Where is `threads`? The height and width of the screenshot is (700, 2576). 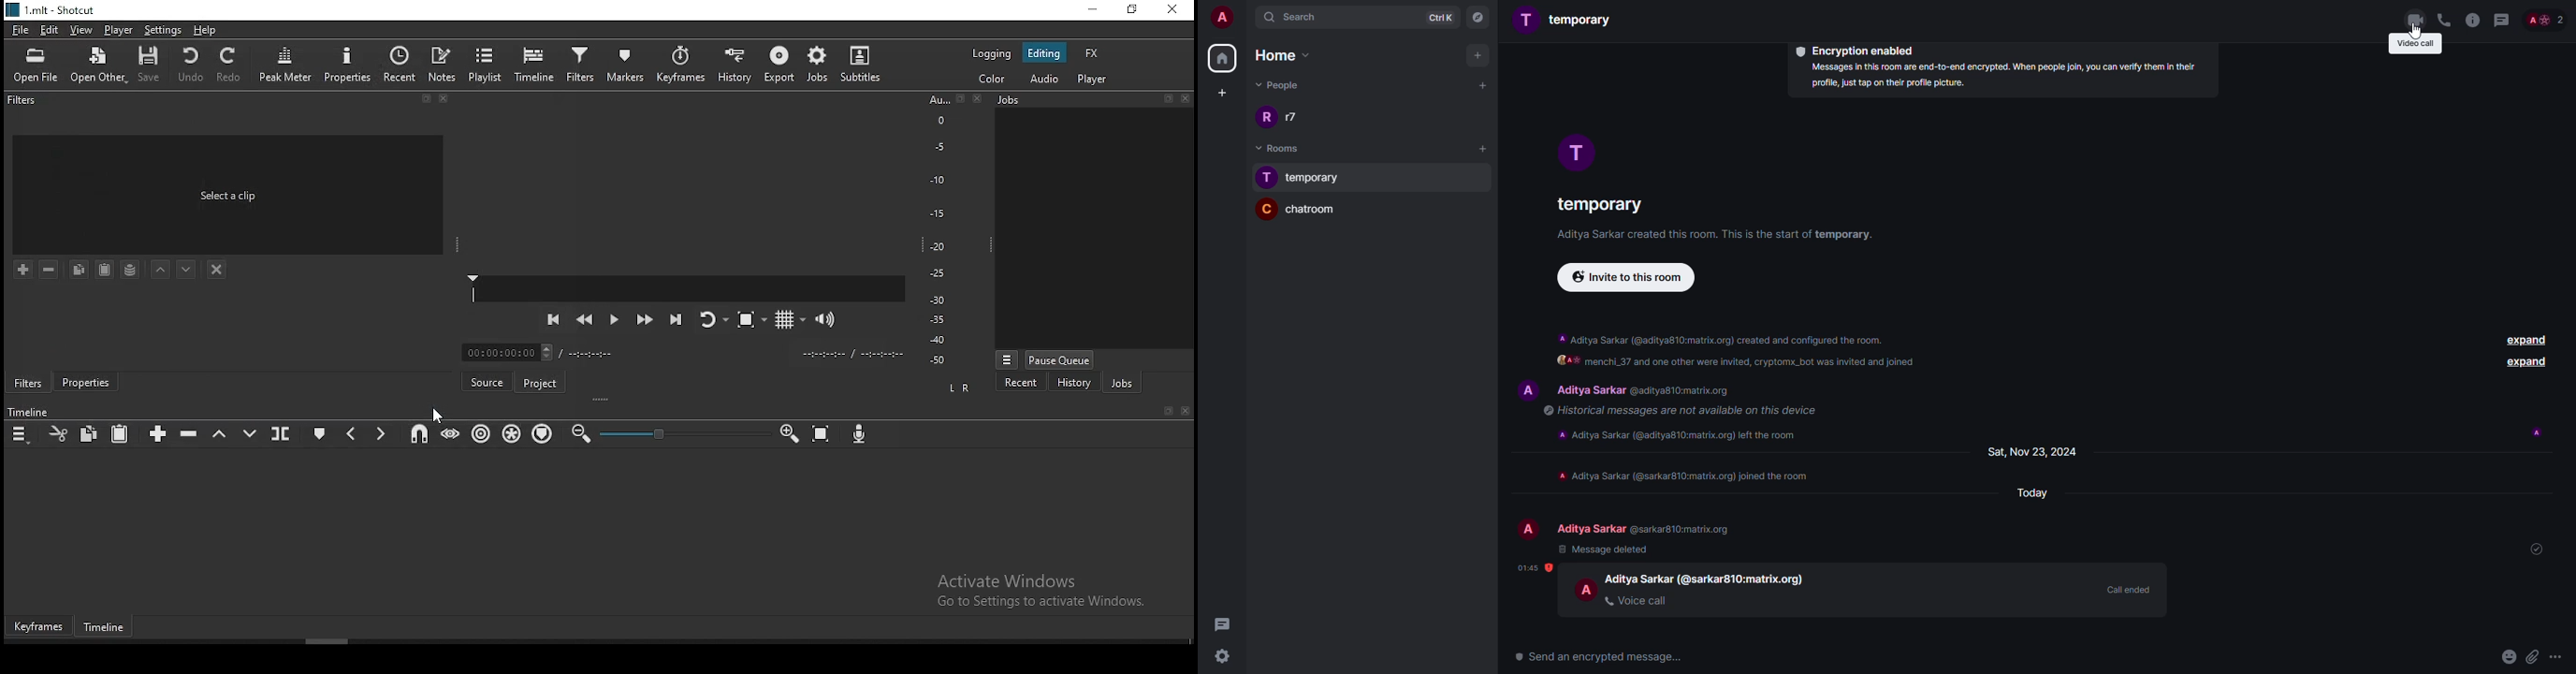
threads is located at coordinates (1223, 623).